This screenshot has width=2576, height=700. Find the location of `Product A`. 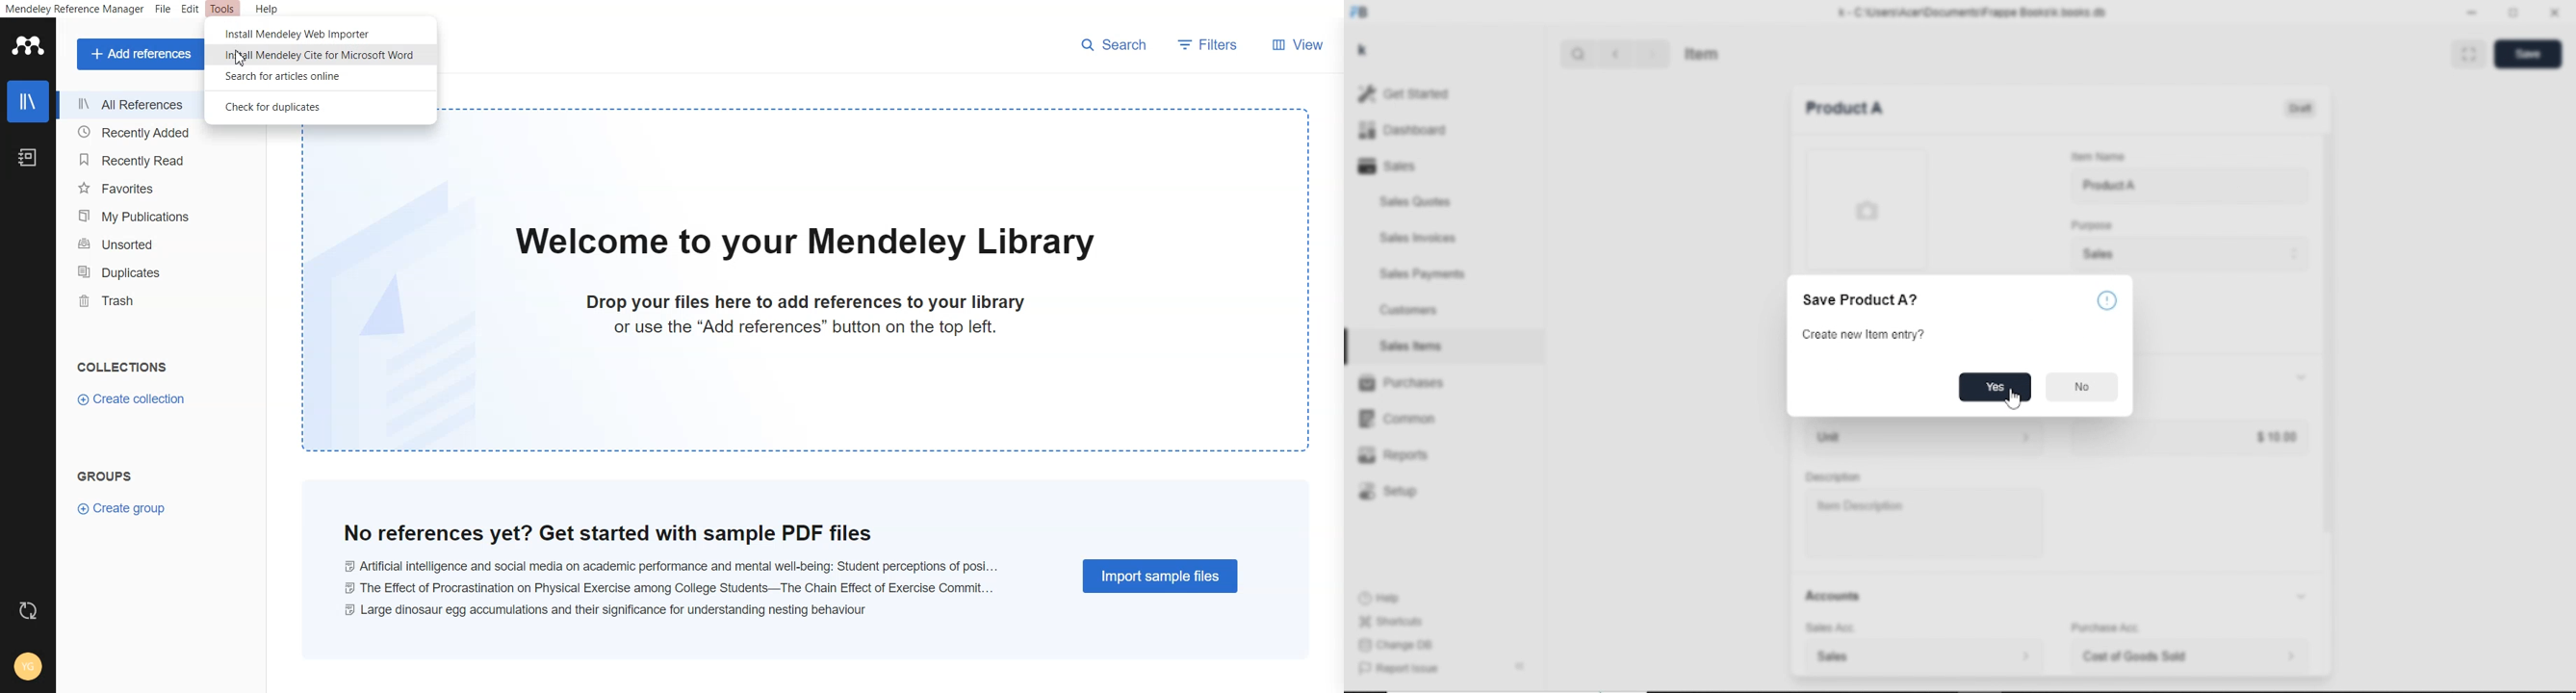

Product A is located at coordinates (2109, 186).